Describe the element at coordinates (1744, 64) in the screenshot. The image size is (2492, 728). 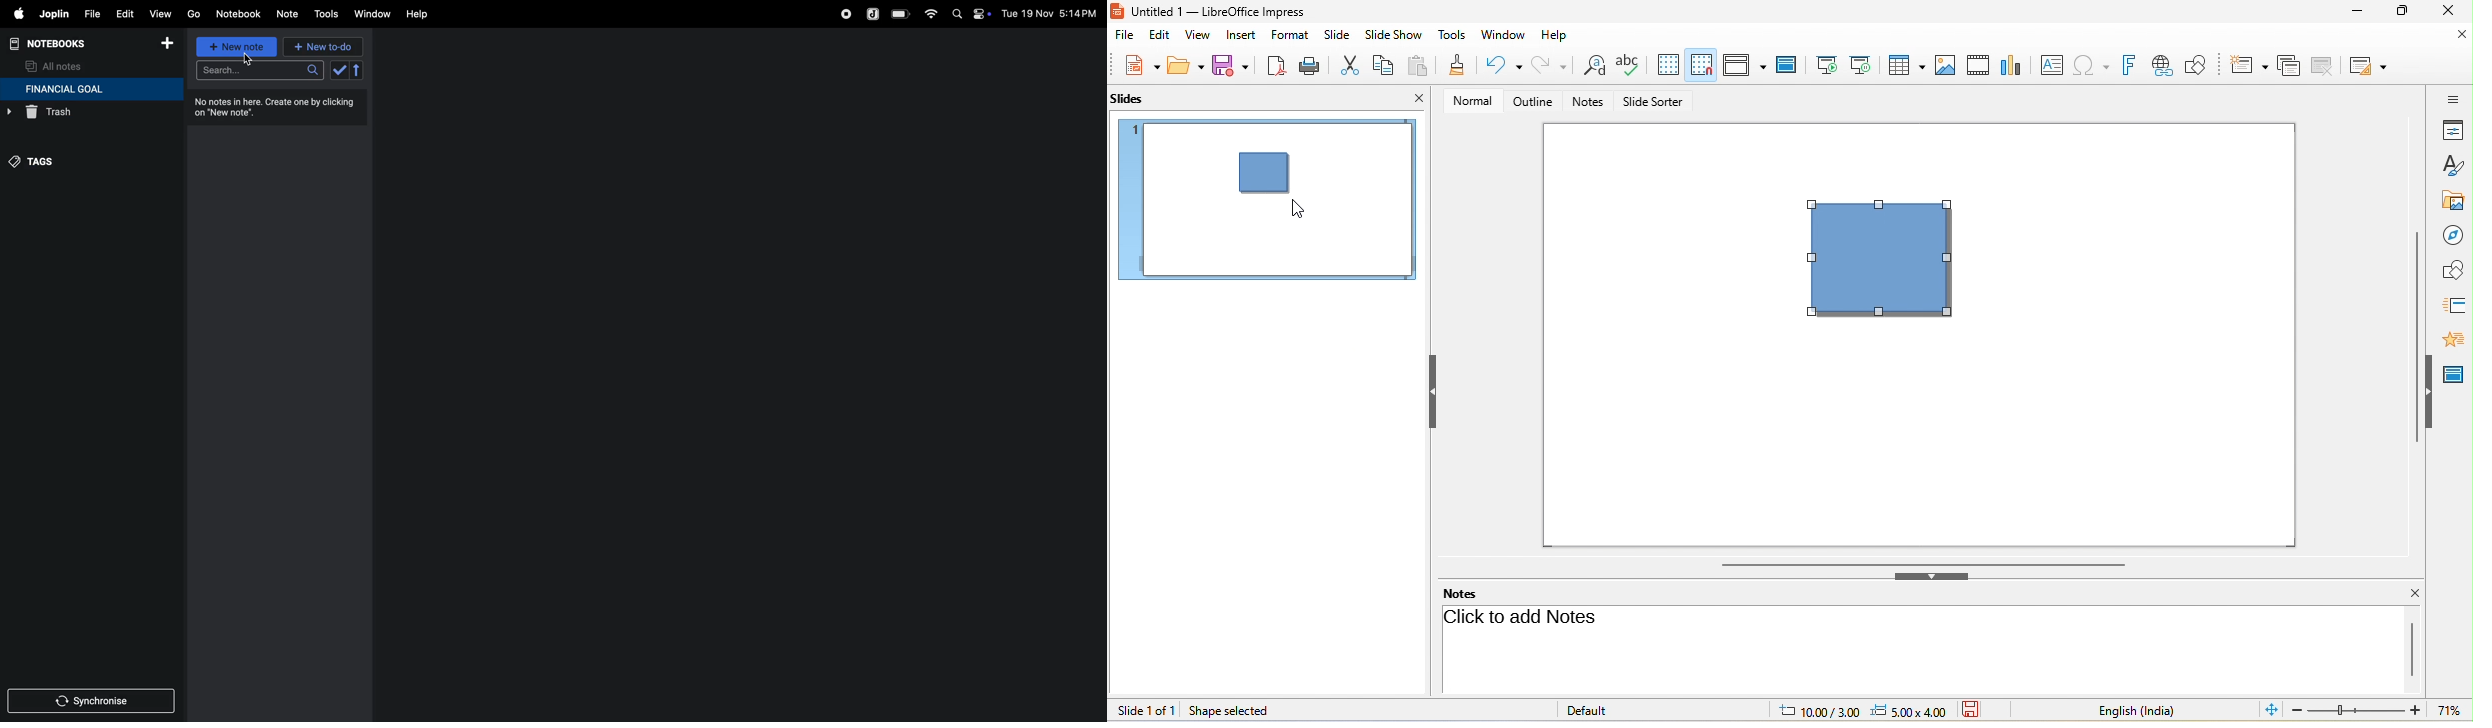
I see `display view` at that location.